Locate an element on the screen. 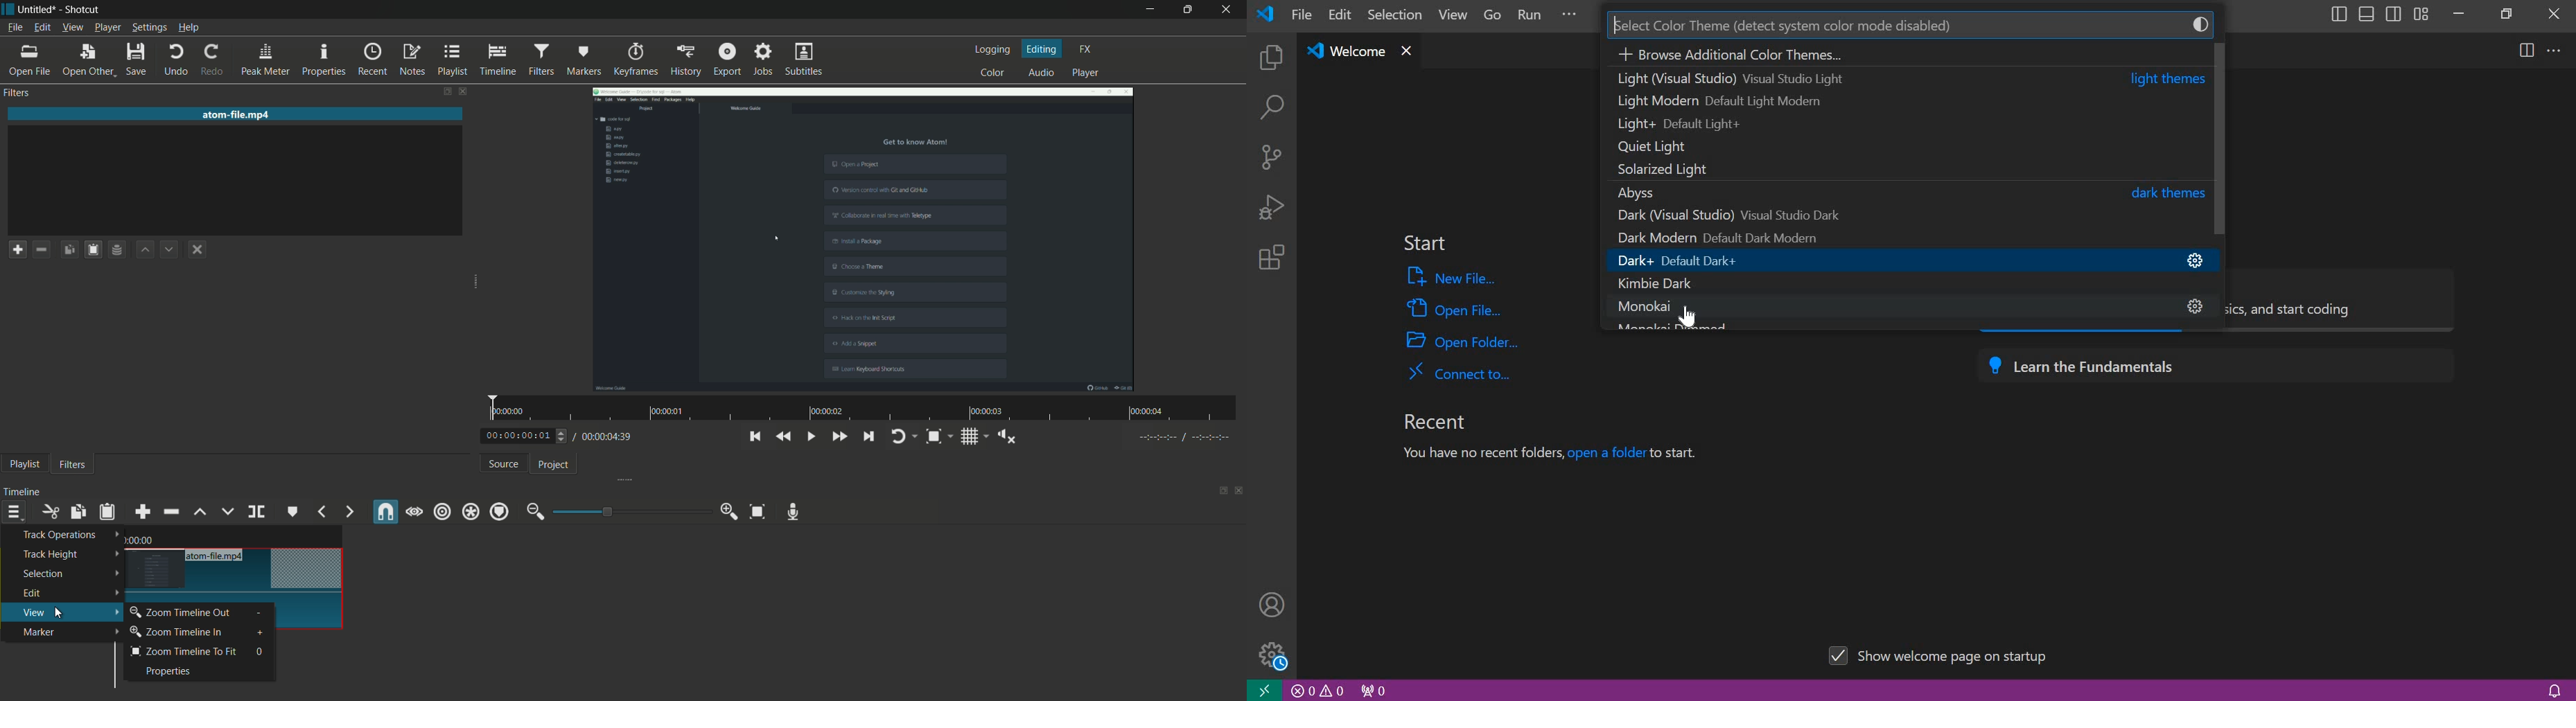 This screenshot has width=2576, height=728. expand is located at coordinates (620, 481).